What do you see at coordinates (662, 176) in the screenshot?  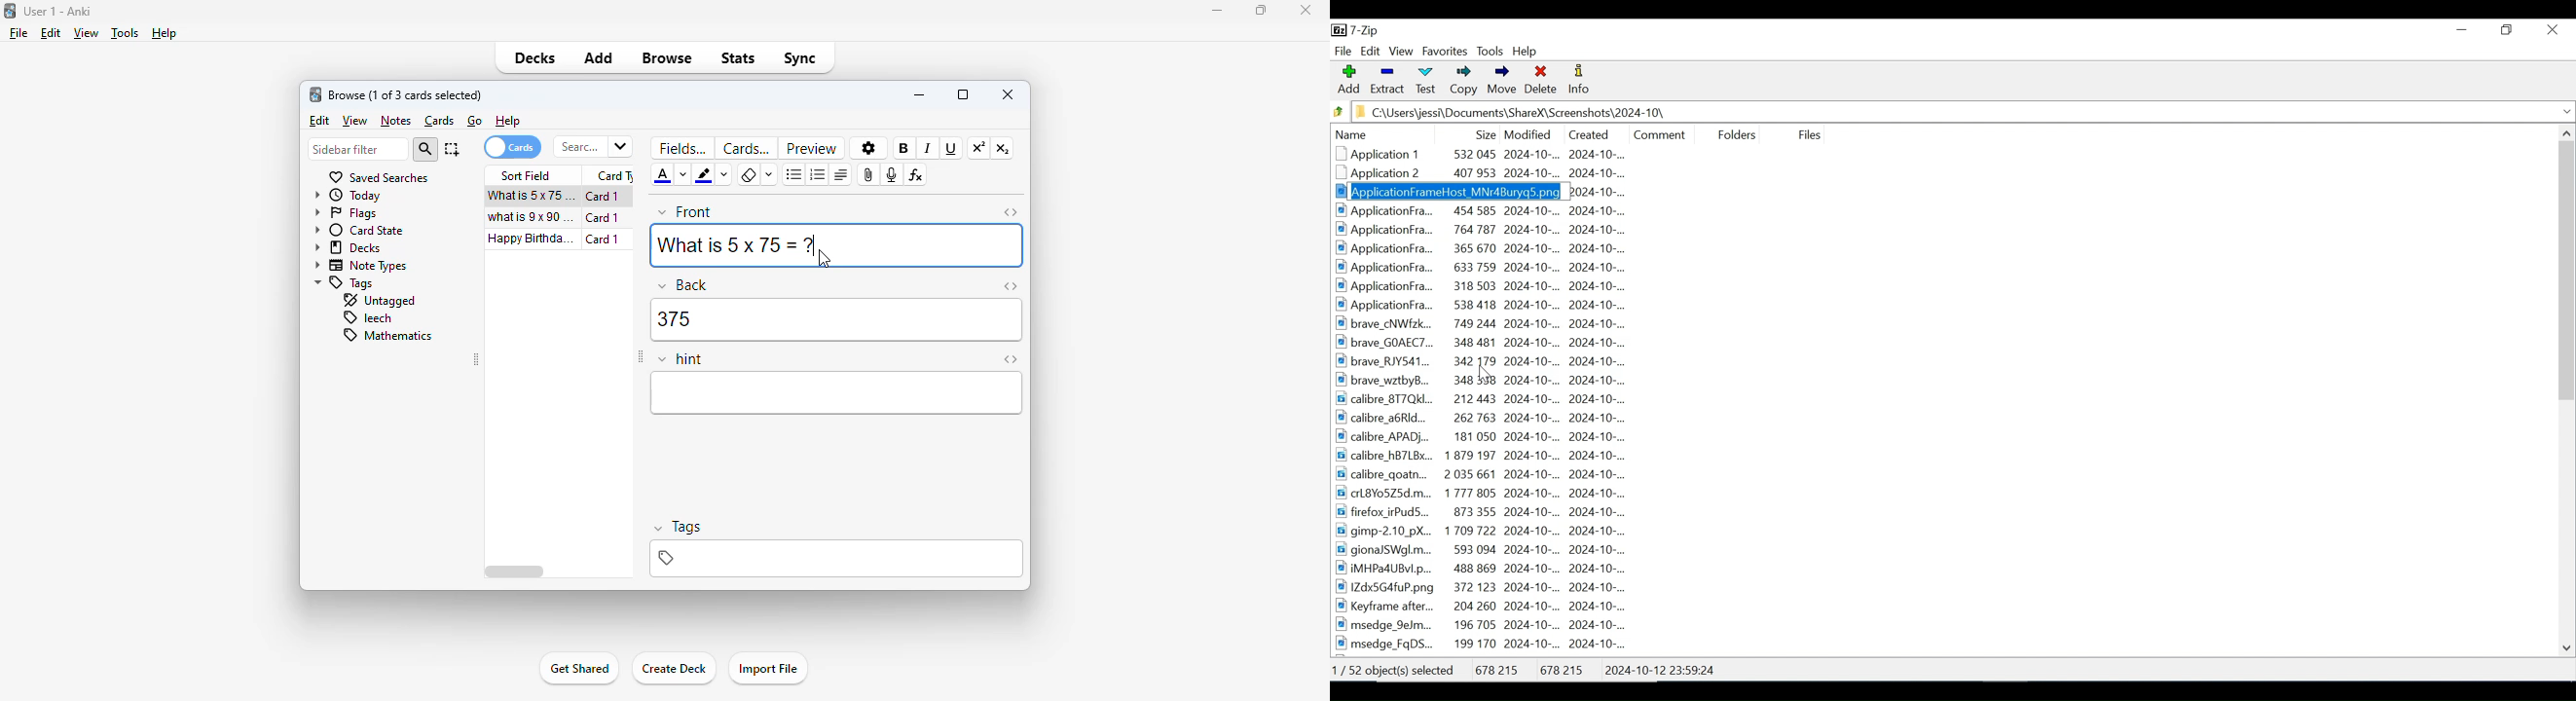 I see `text color` at bounding box center [662, 176].